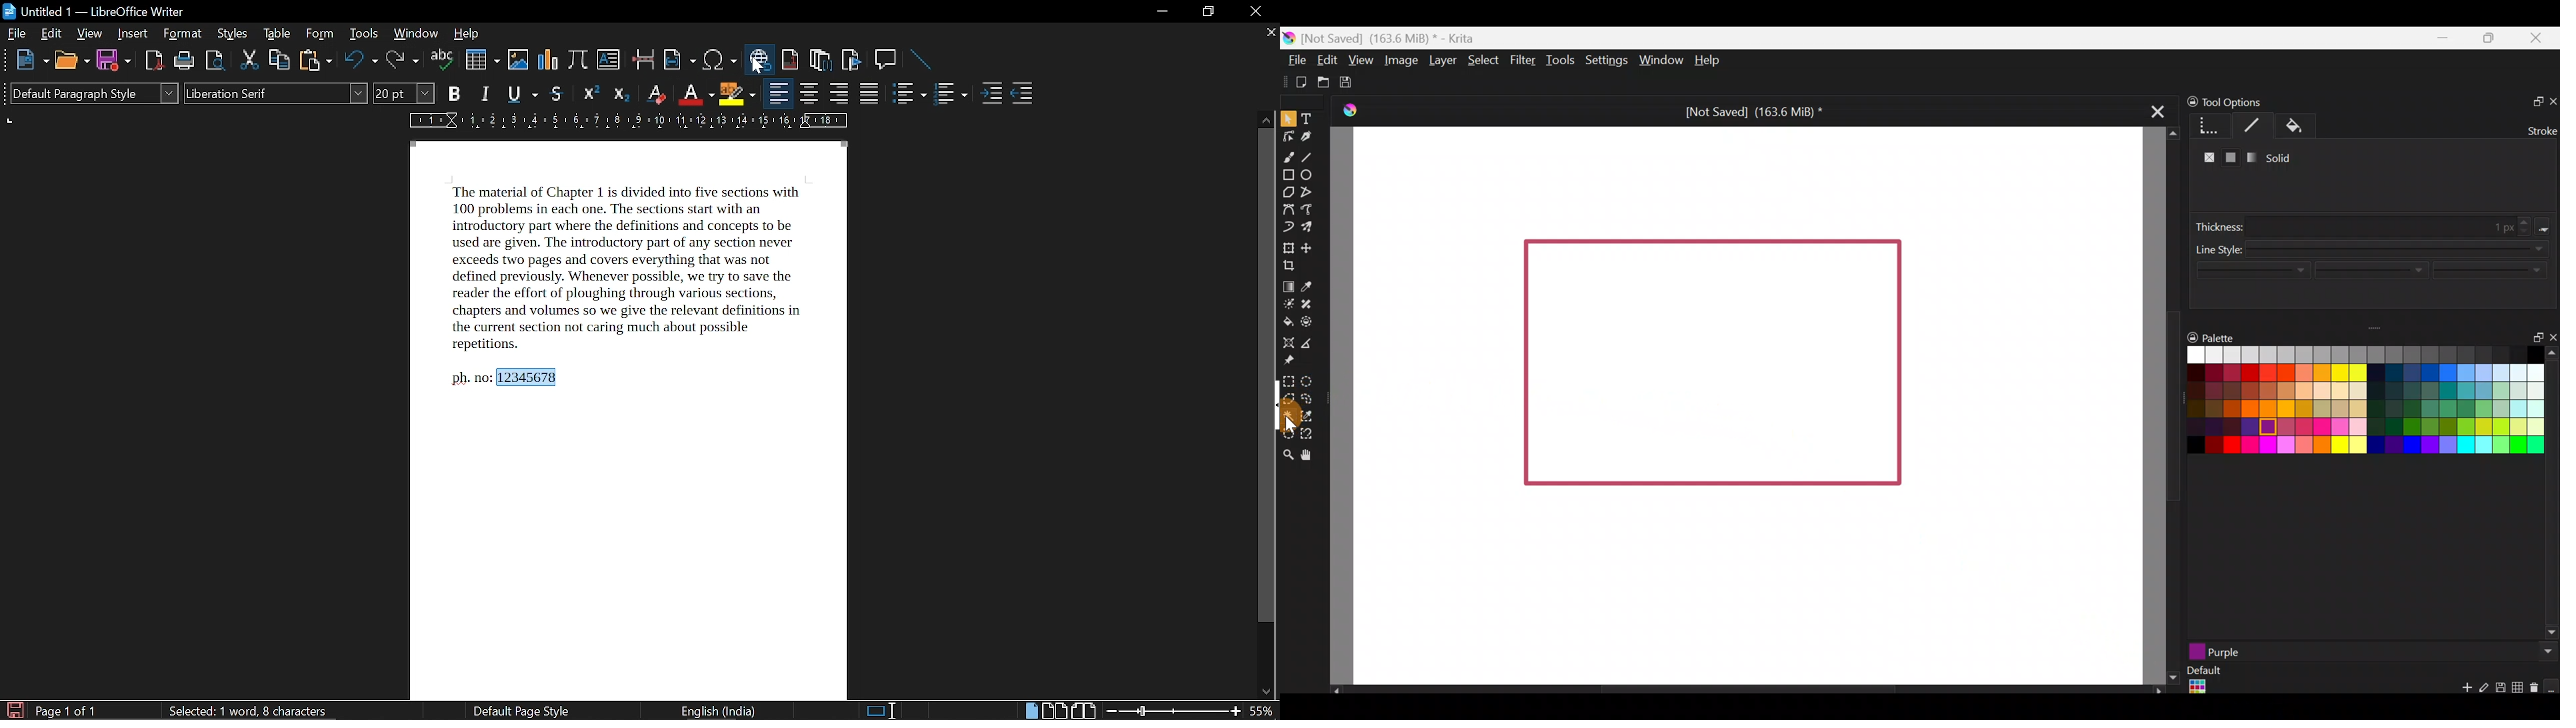  Describe the element at coordinates (885, 59) in the screenshot. I see `insert comment` at that location.